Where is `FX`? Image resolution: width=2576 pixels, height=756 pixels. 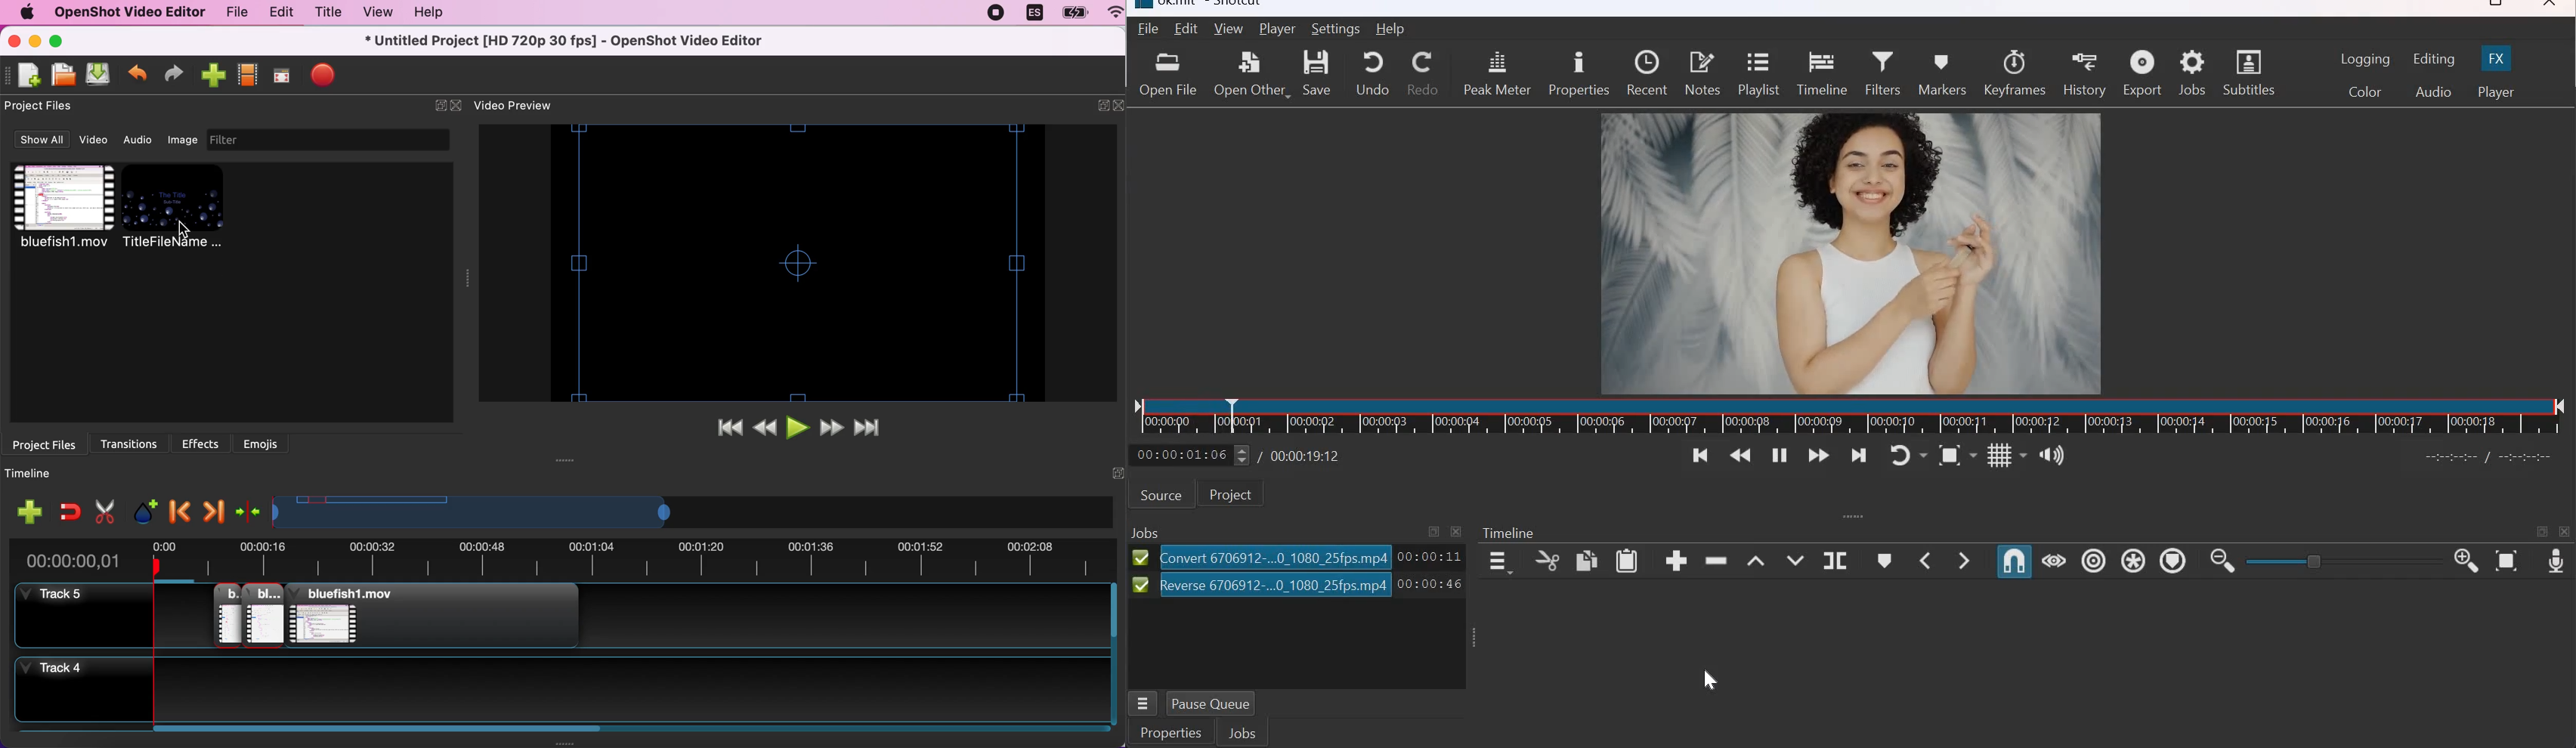
FX is located at coordinates (2497, 57).